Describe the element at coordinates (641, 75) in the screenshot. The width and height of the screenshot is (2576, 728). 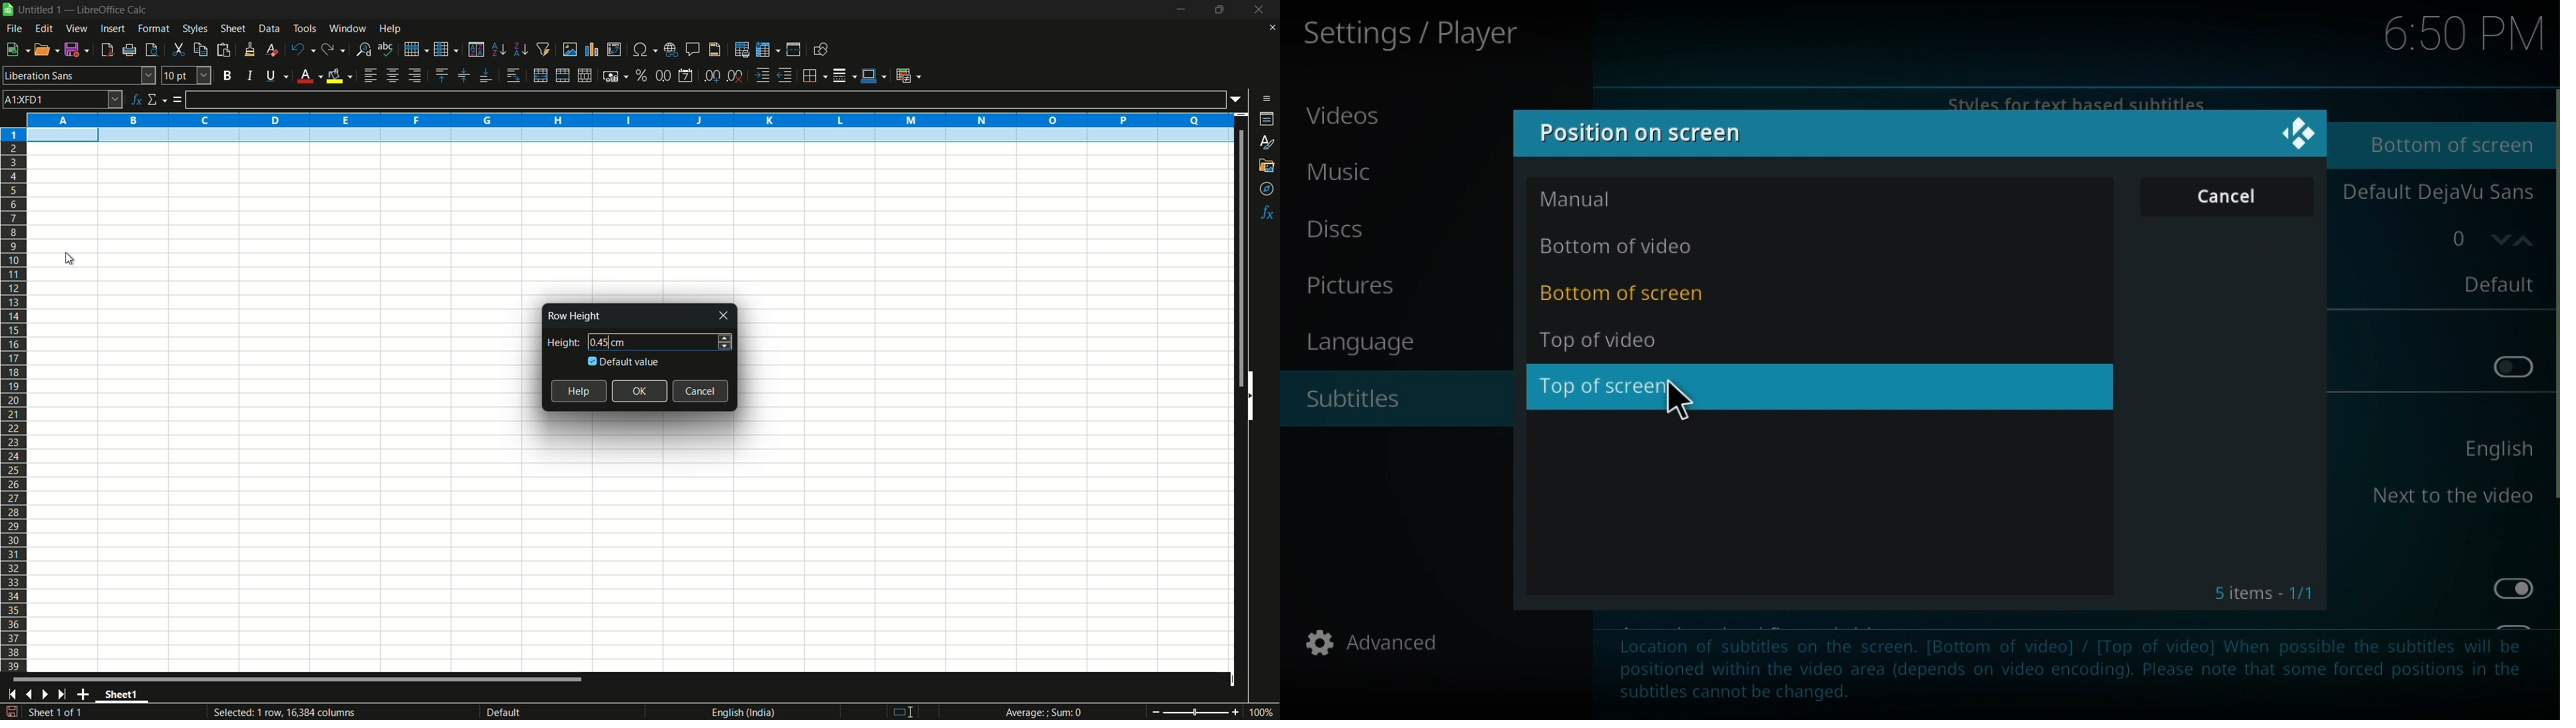
I see `format as percent` at that location.